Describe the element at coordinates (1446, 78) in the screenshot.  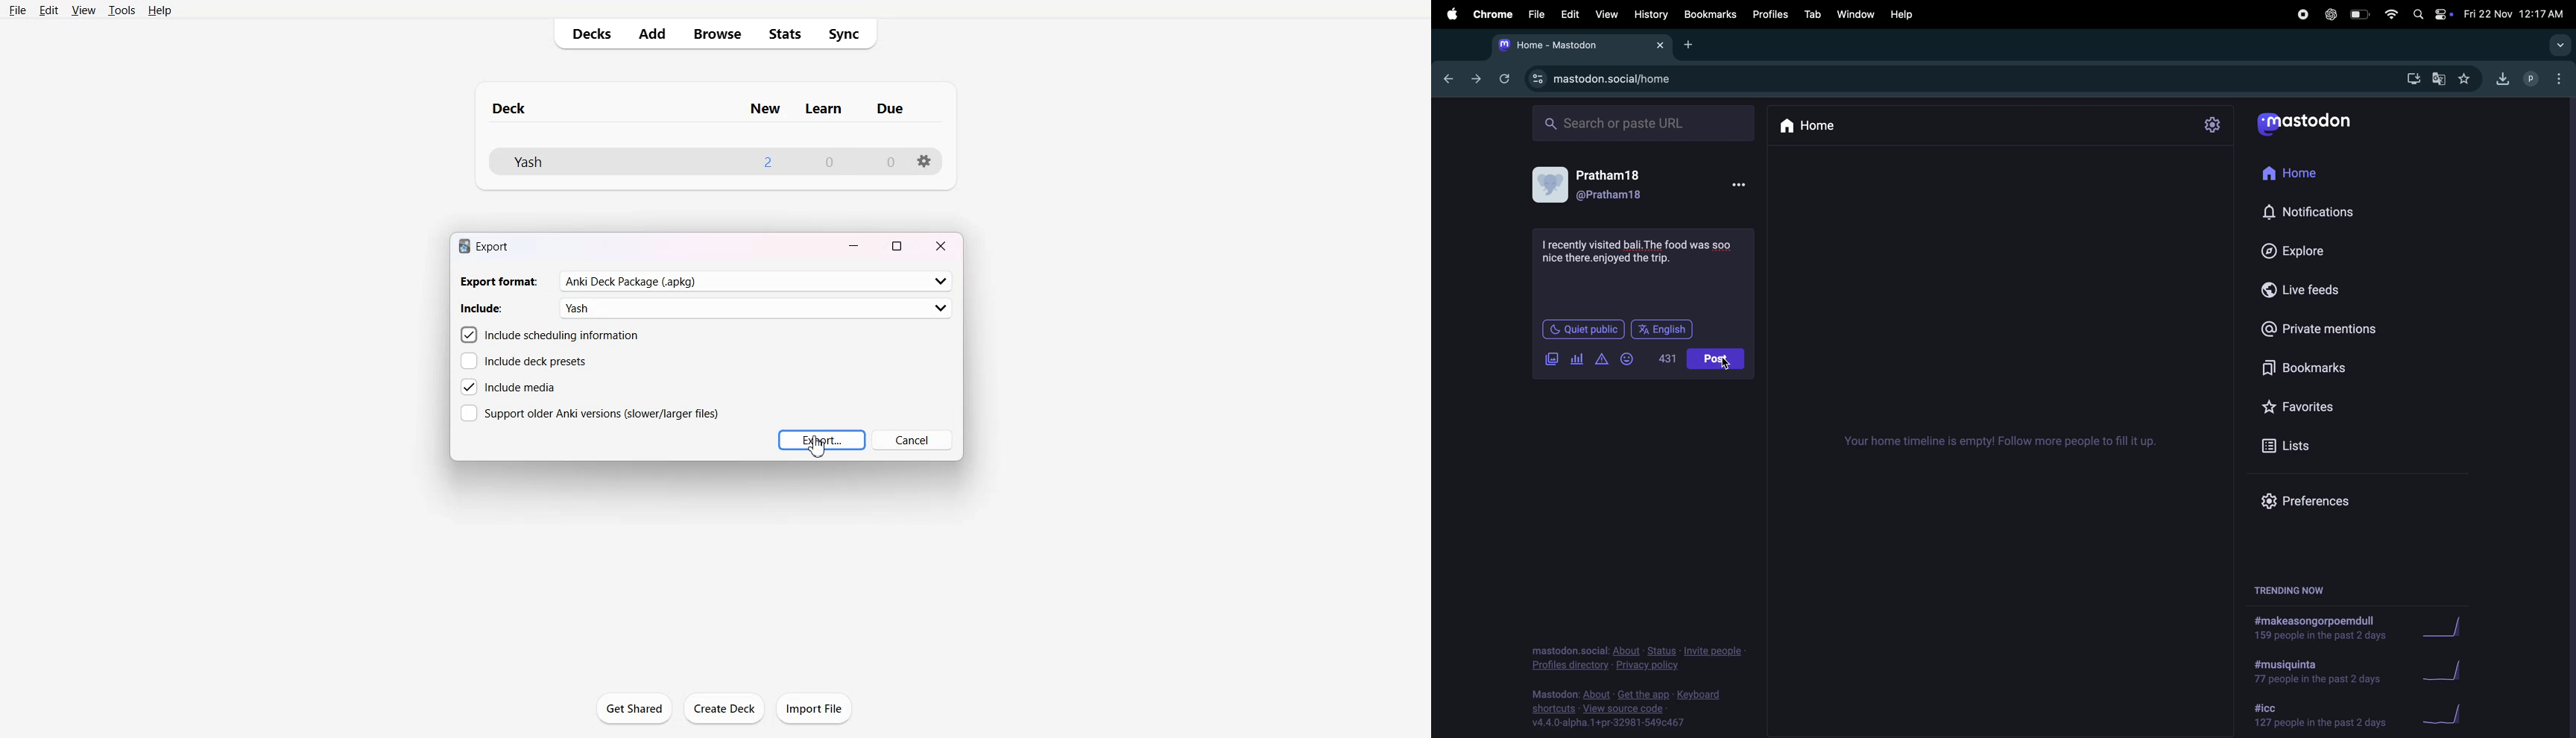
I see `backtab` at that location.